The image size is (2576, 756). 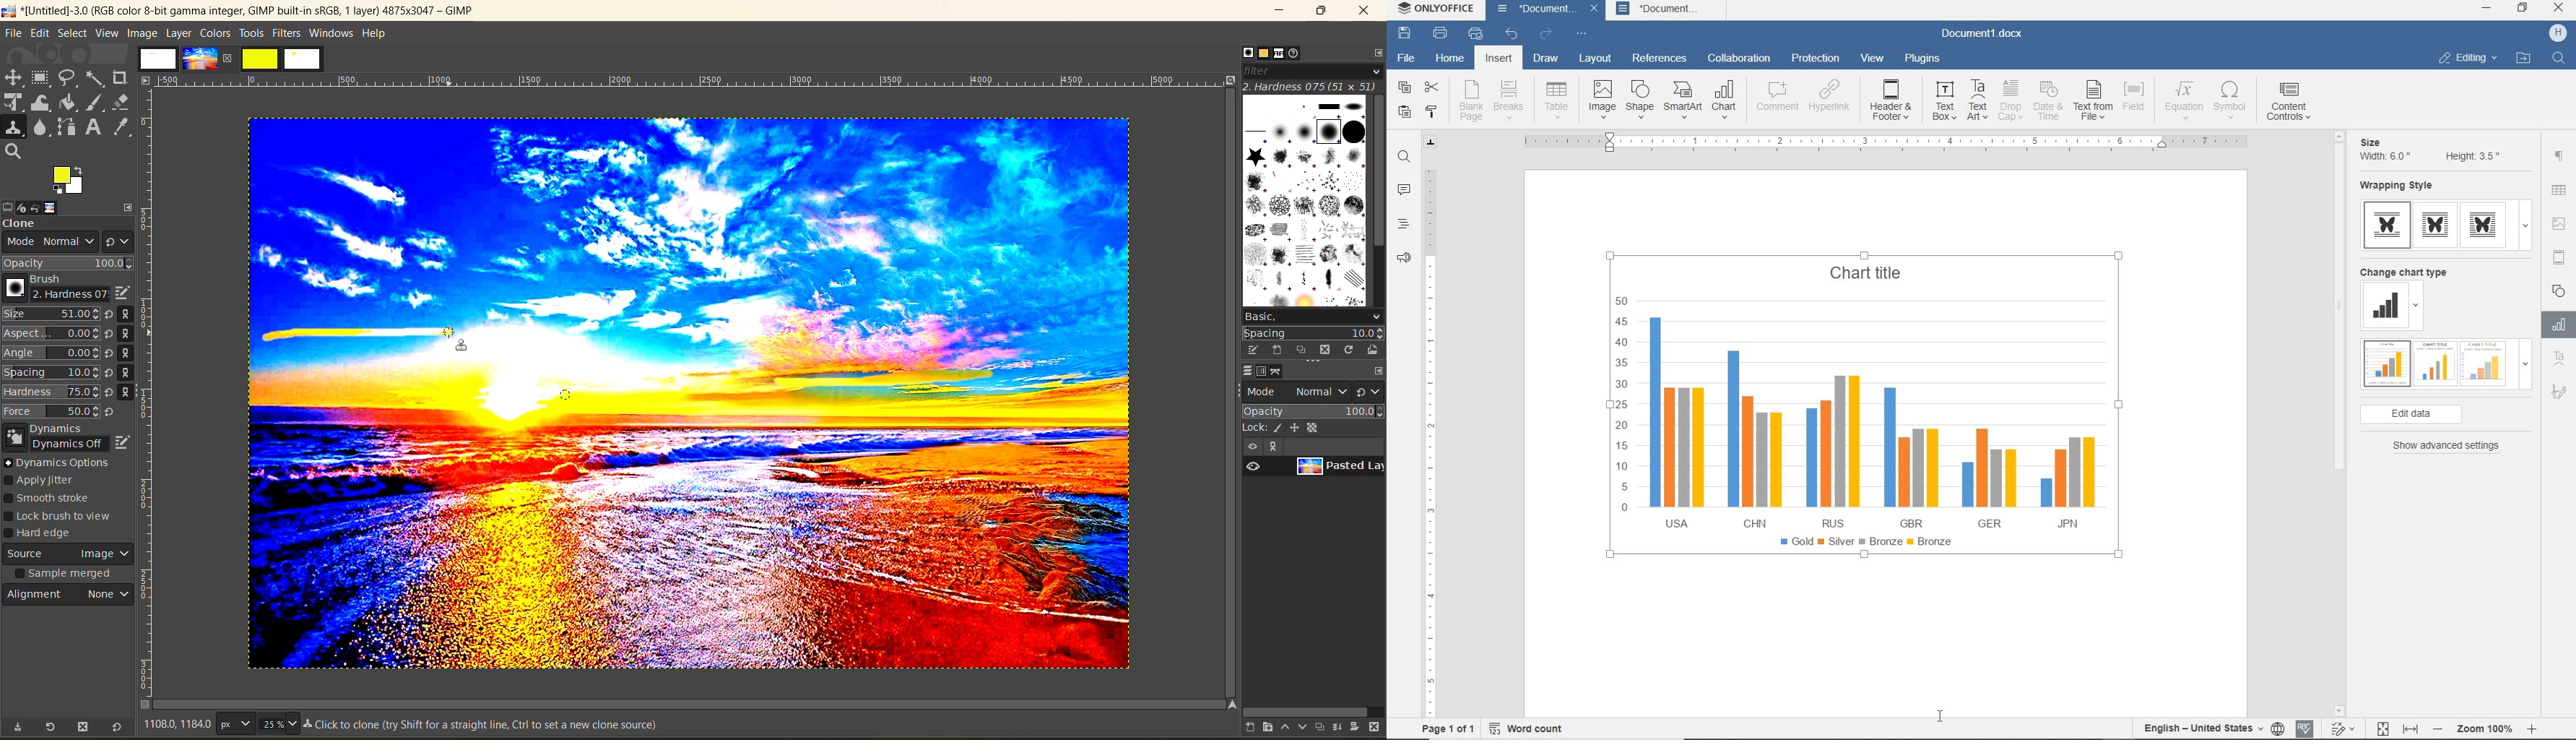 I want to click on copy style, so click(x=1433, y=111).